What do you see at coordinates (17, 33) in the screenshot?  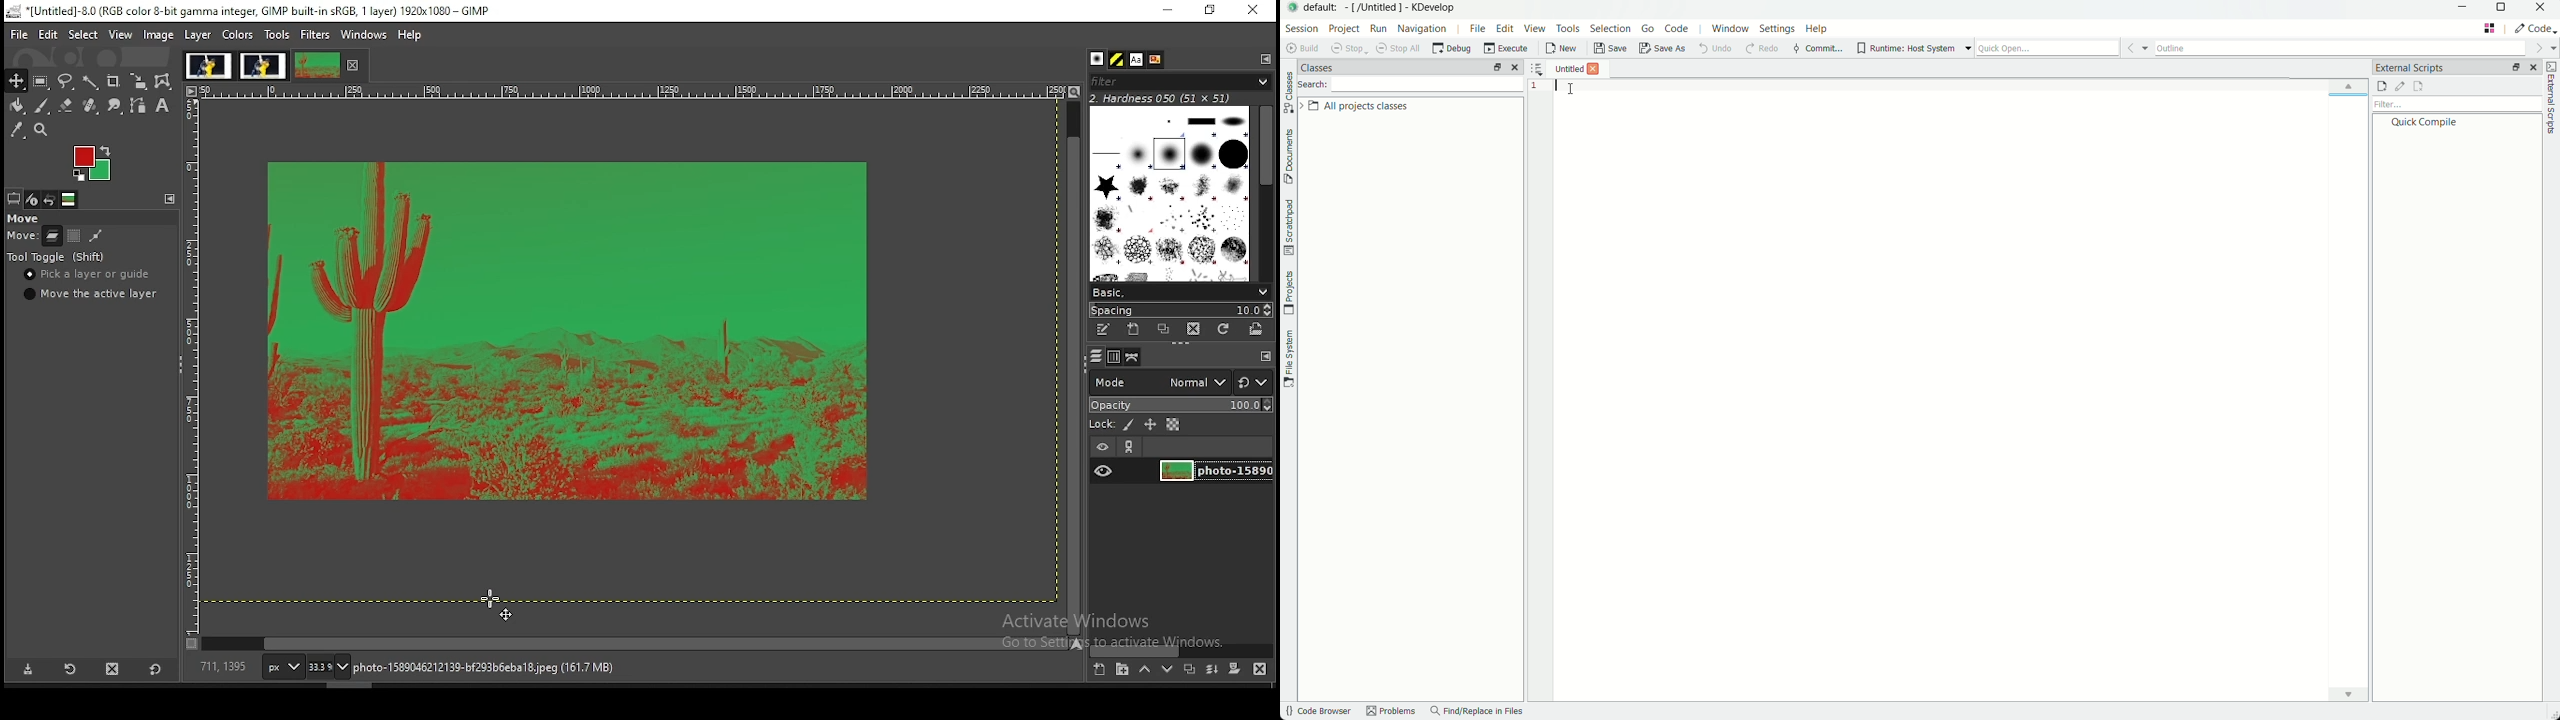 I see `file` at bounding box center [17, 33].